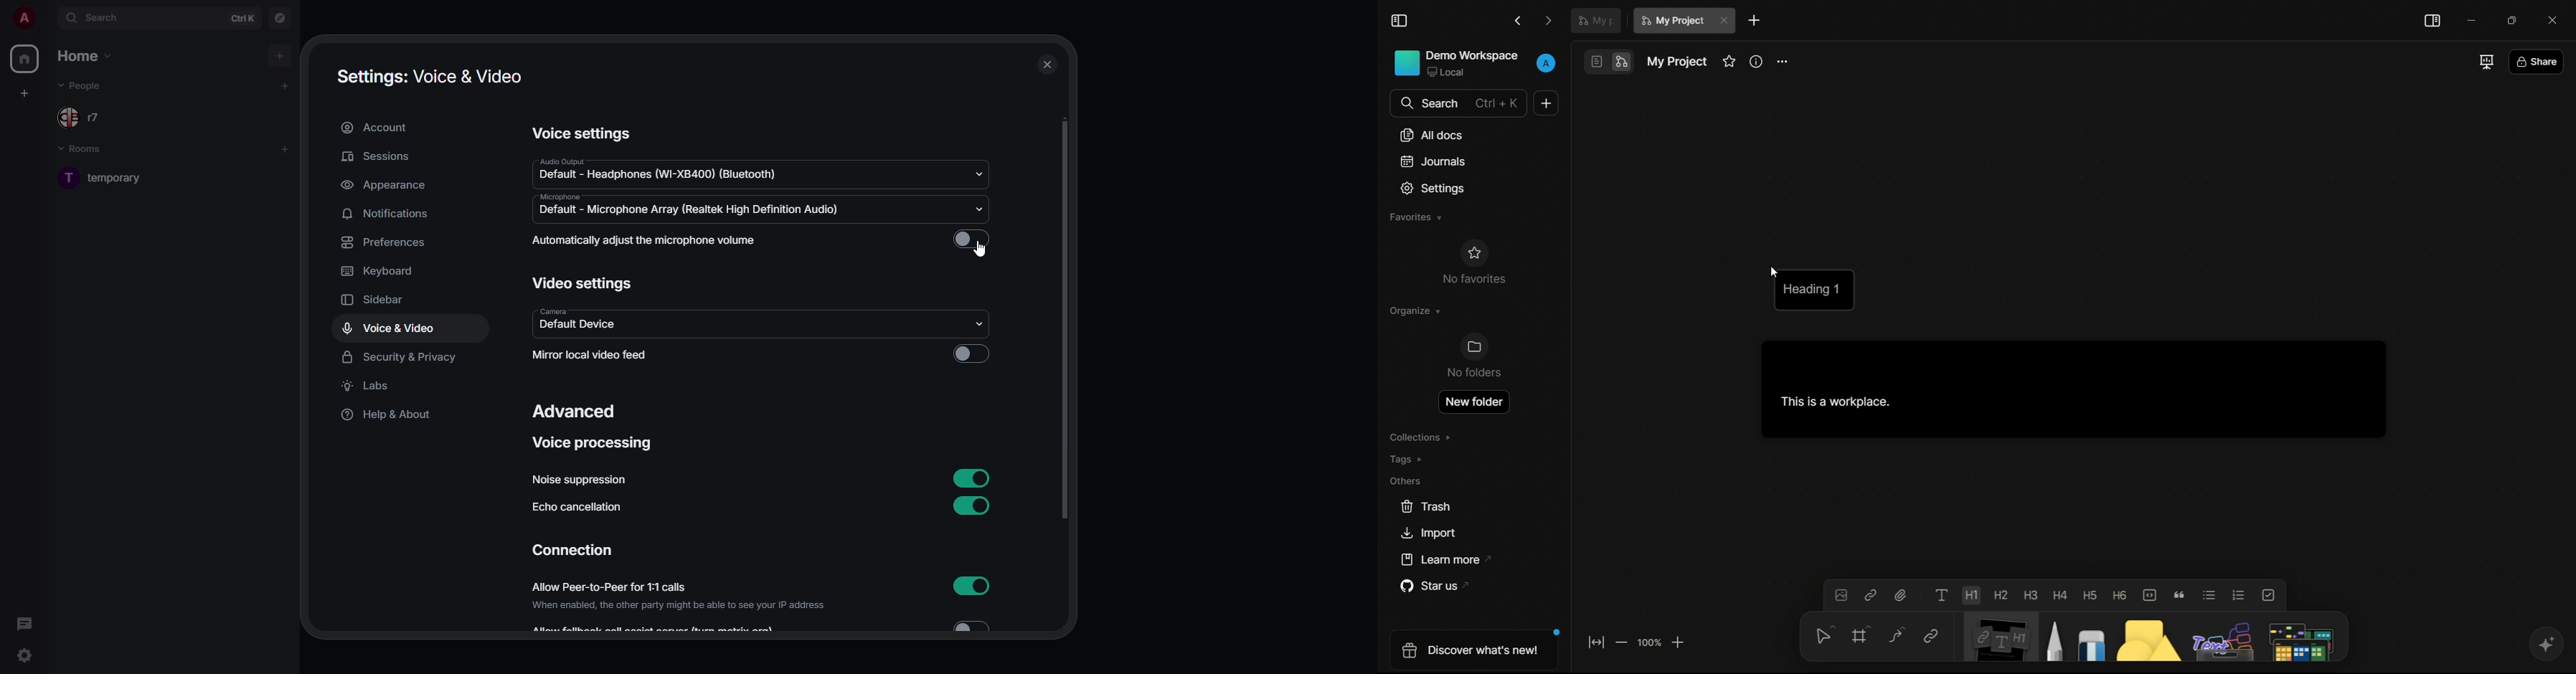 The image size is (2576, 700). I want to click on shapes, so click(2144, 636).